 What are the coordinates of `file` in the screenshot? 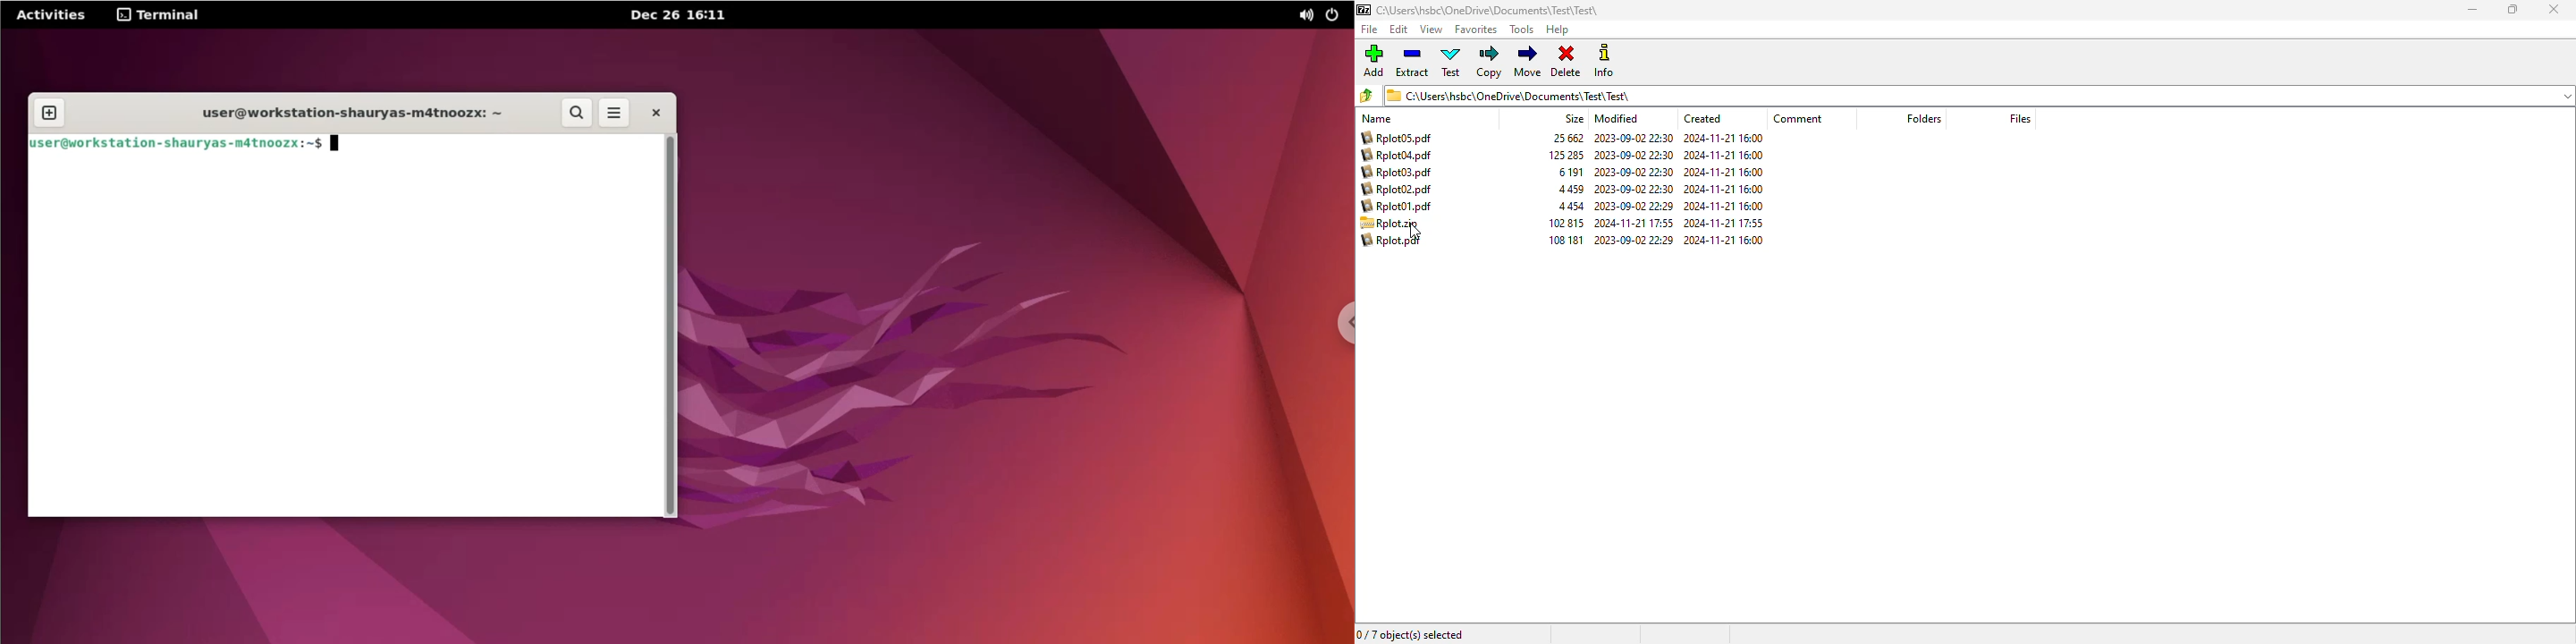 It's located at (1370, 30).